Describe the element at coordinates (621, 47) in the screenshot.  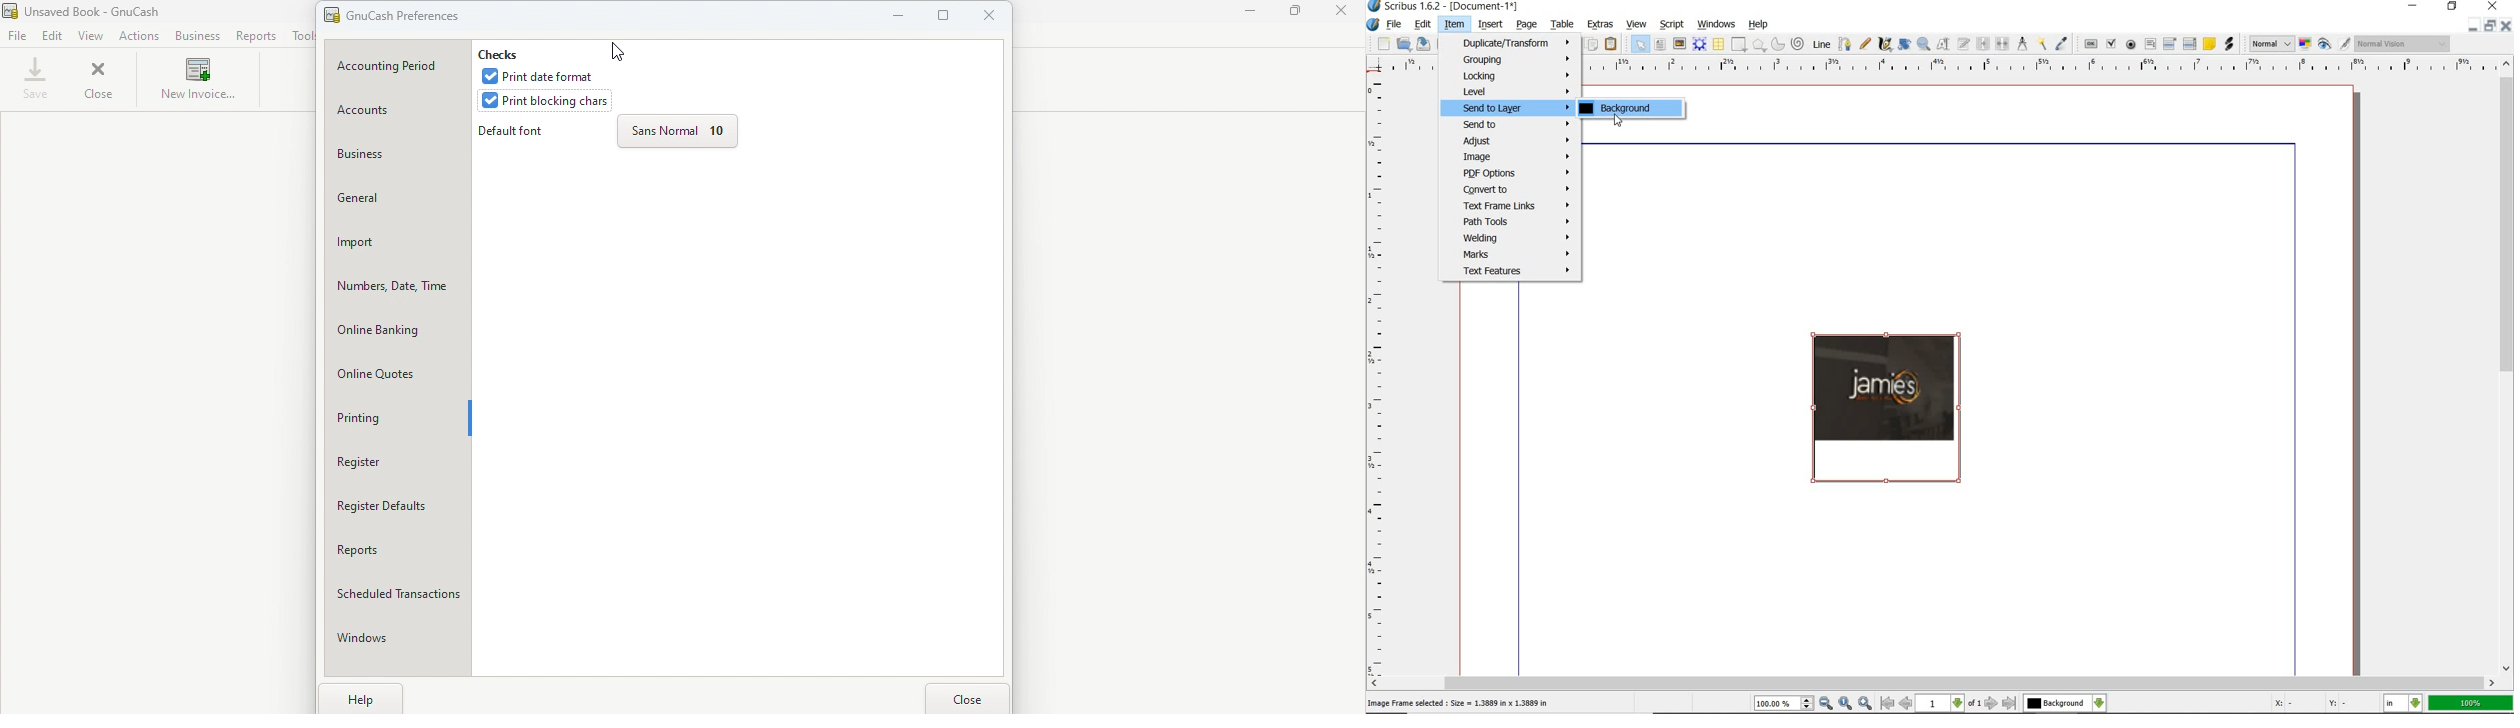
I see `cursor` at that location.